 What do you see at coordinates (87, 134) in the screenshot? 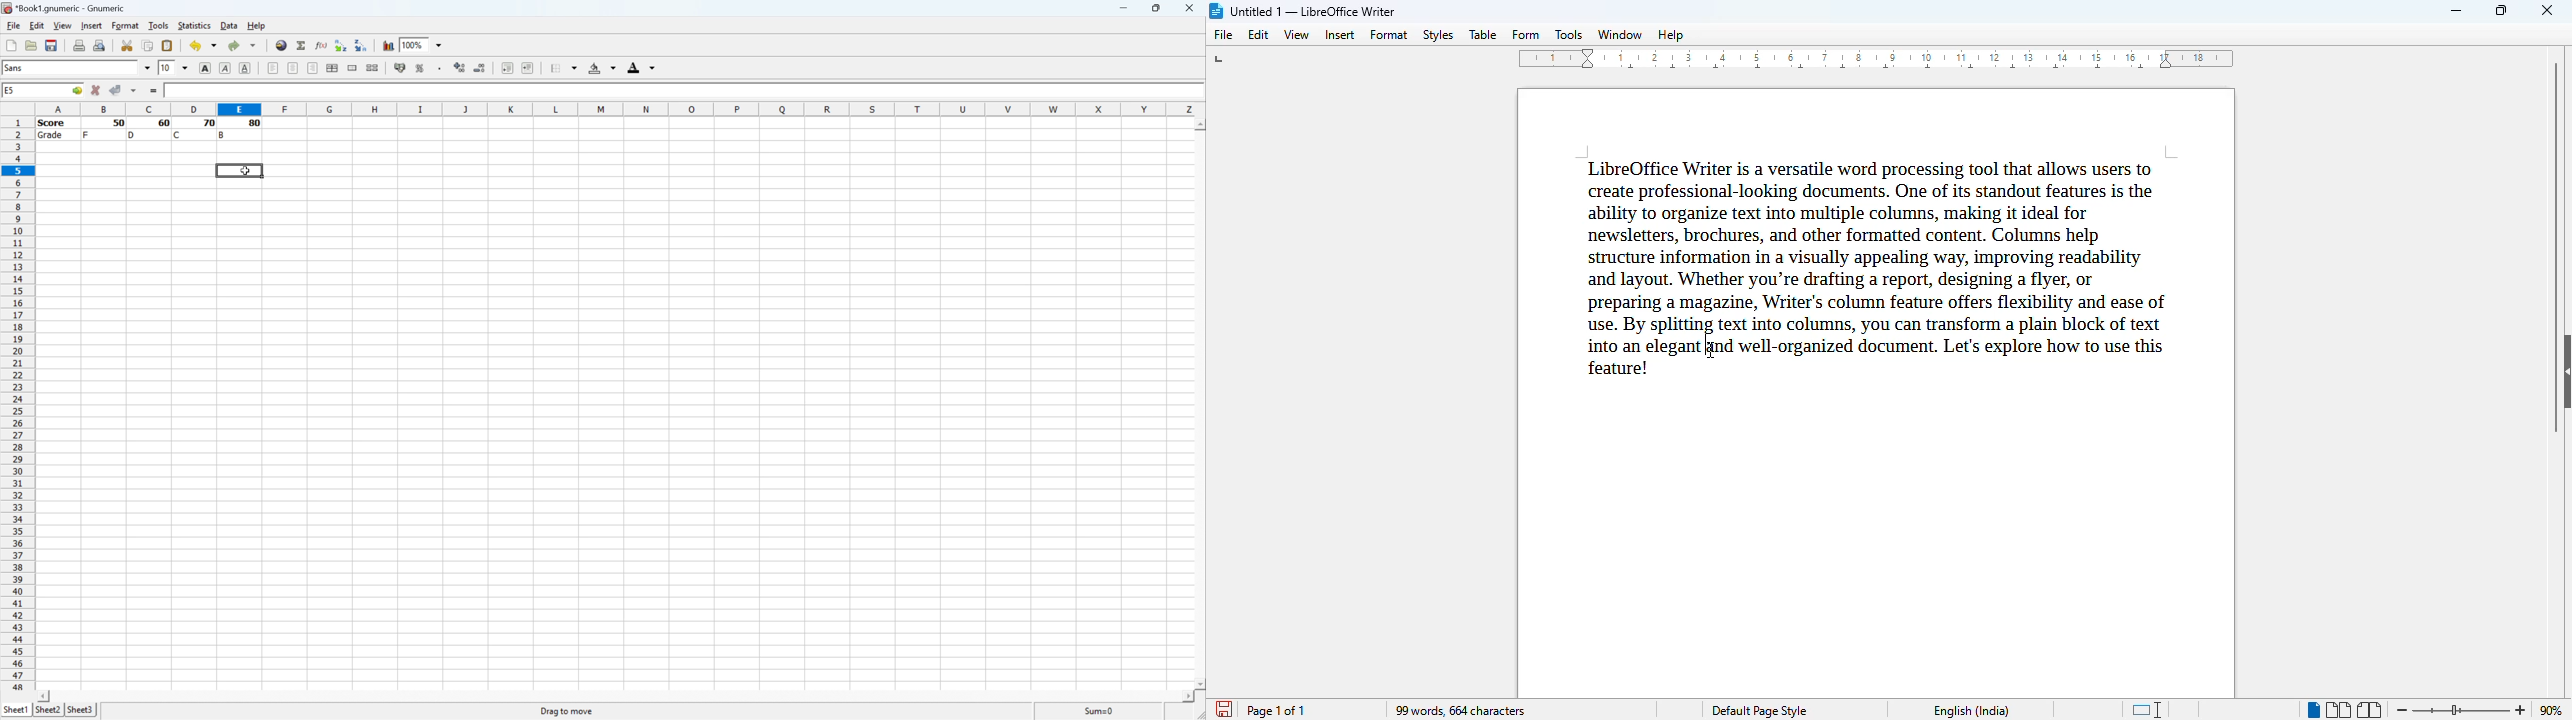
I see `F` at bounding box center [87, 134].